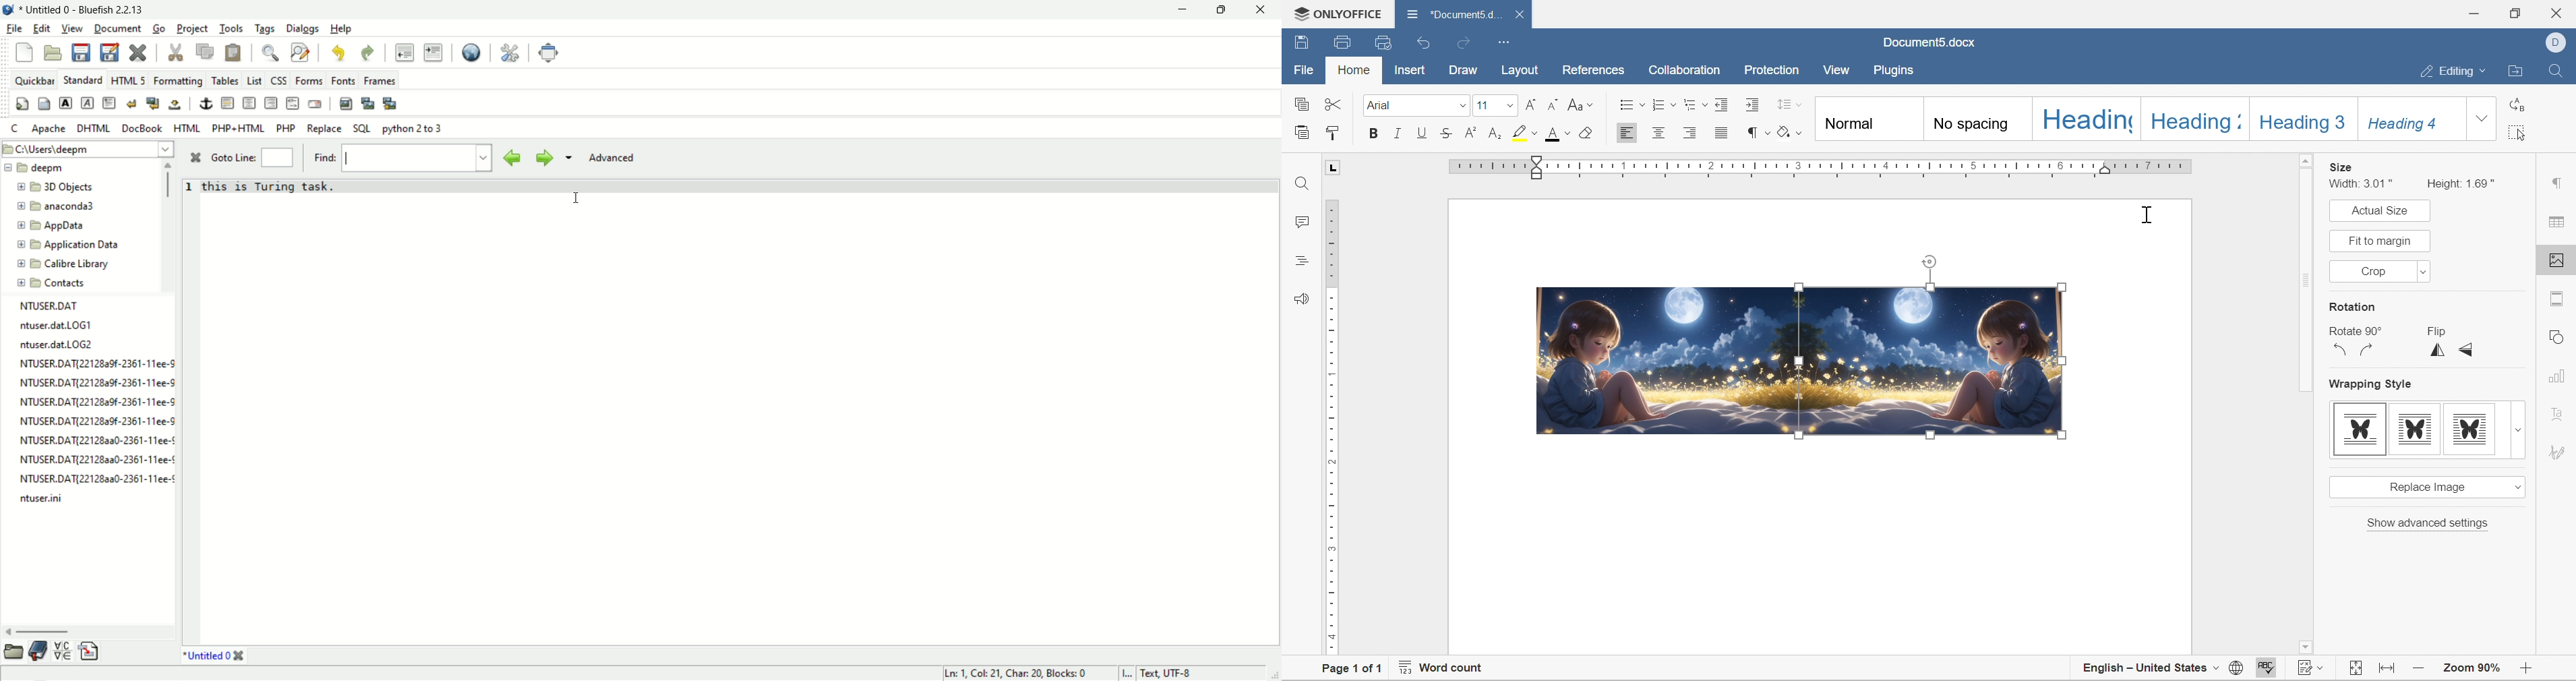 The width and height of the screenshot is (2576, 700). Describe the element at coordinates (117, 27) in the screenshot. I see `document` at that location.